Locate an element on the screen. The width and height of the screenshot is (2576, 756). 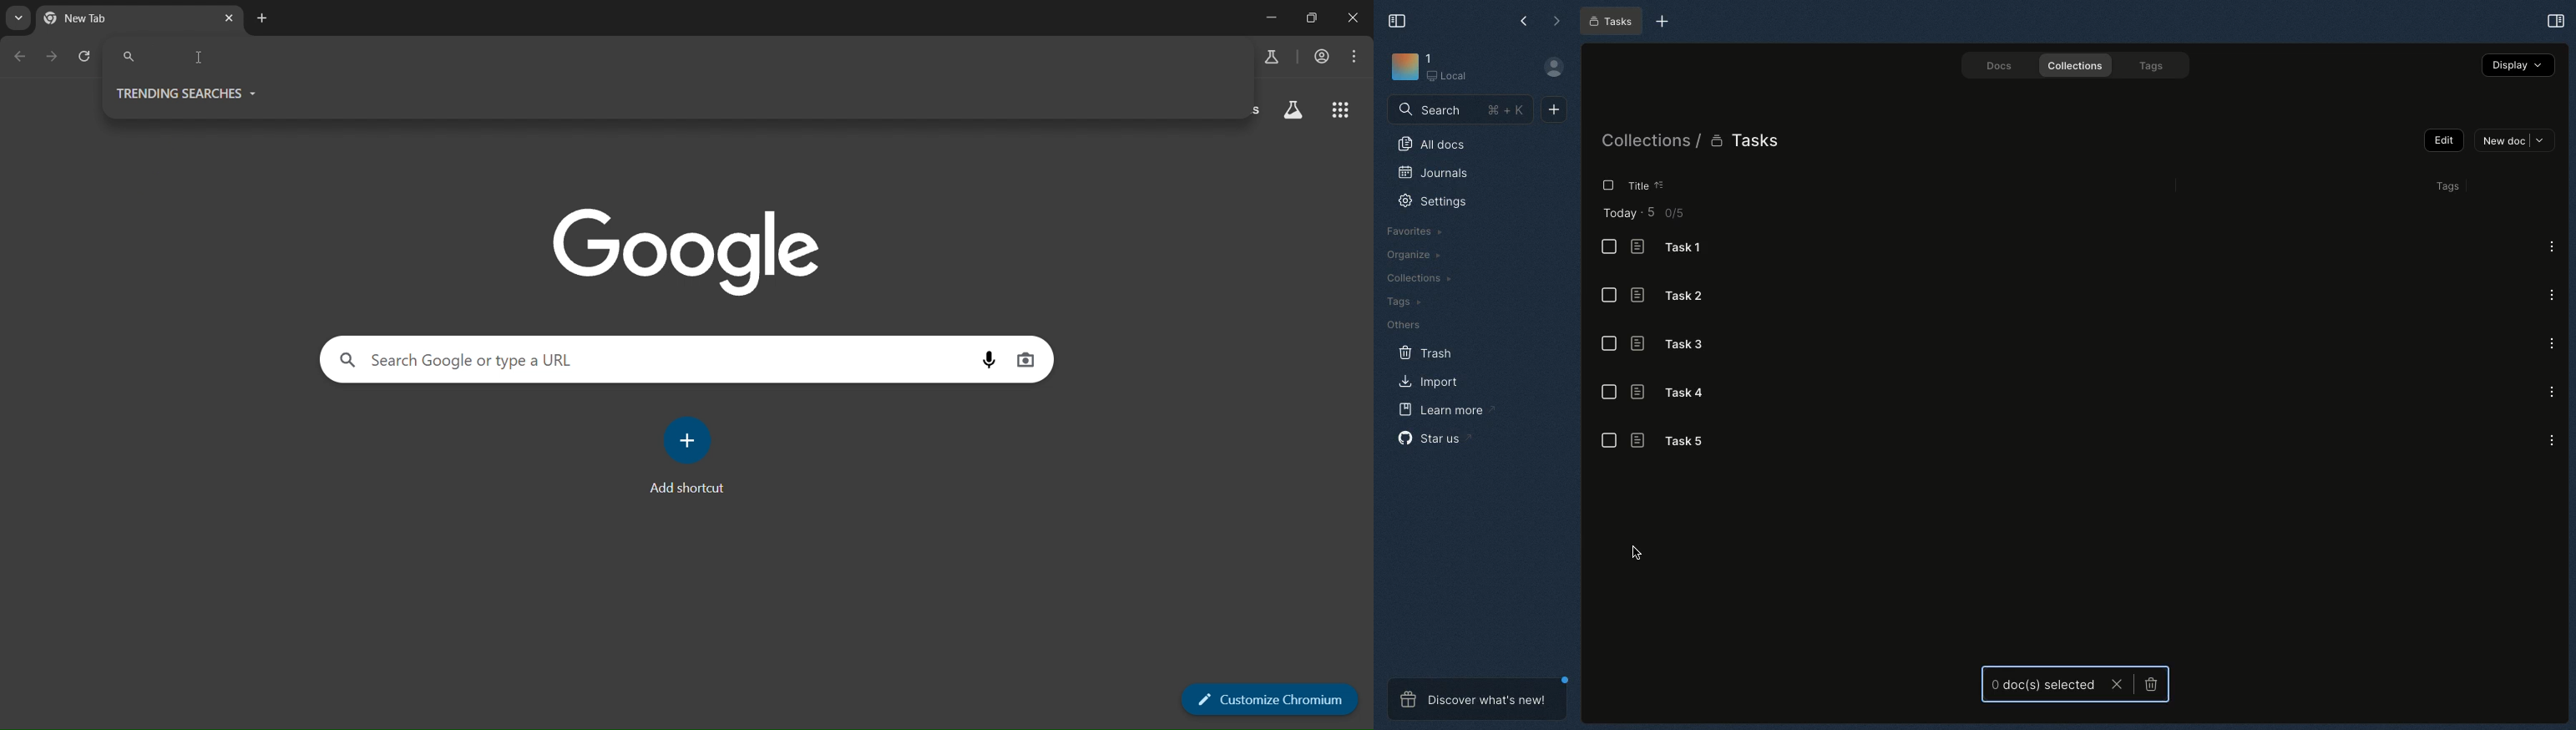
reload page is located at coordinates (87, 57).